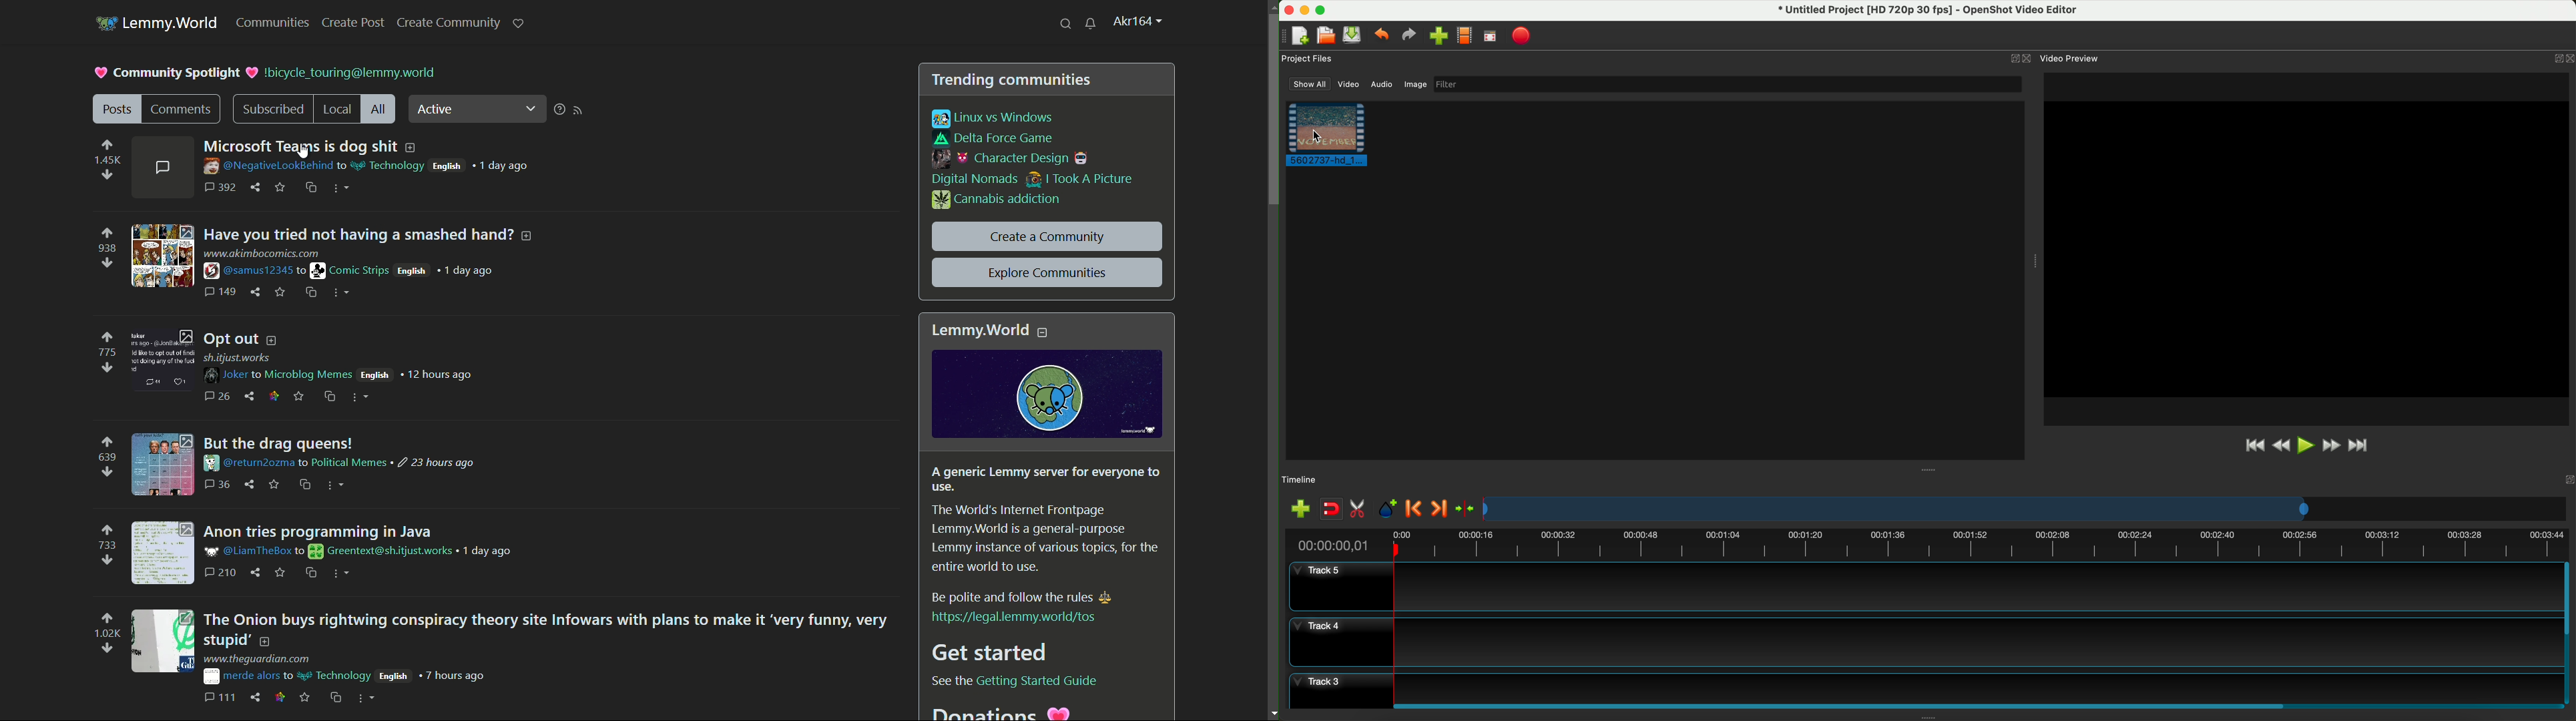 The image size is (2576, 728). Describe the element at coordinates (106, 351) in the screenshot. I see `number of votes` at that location.